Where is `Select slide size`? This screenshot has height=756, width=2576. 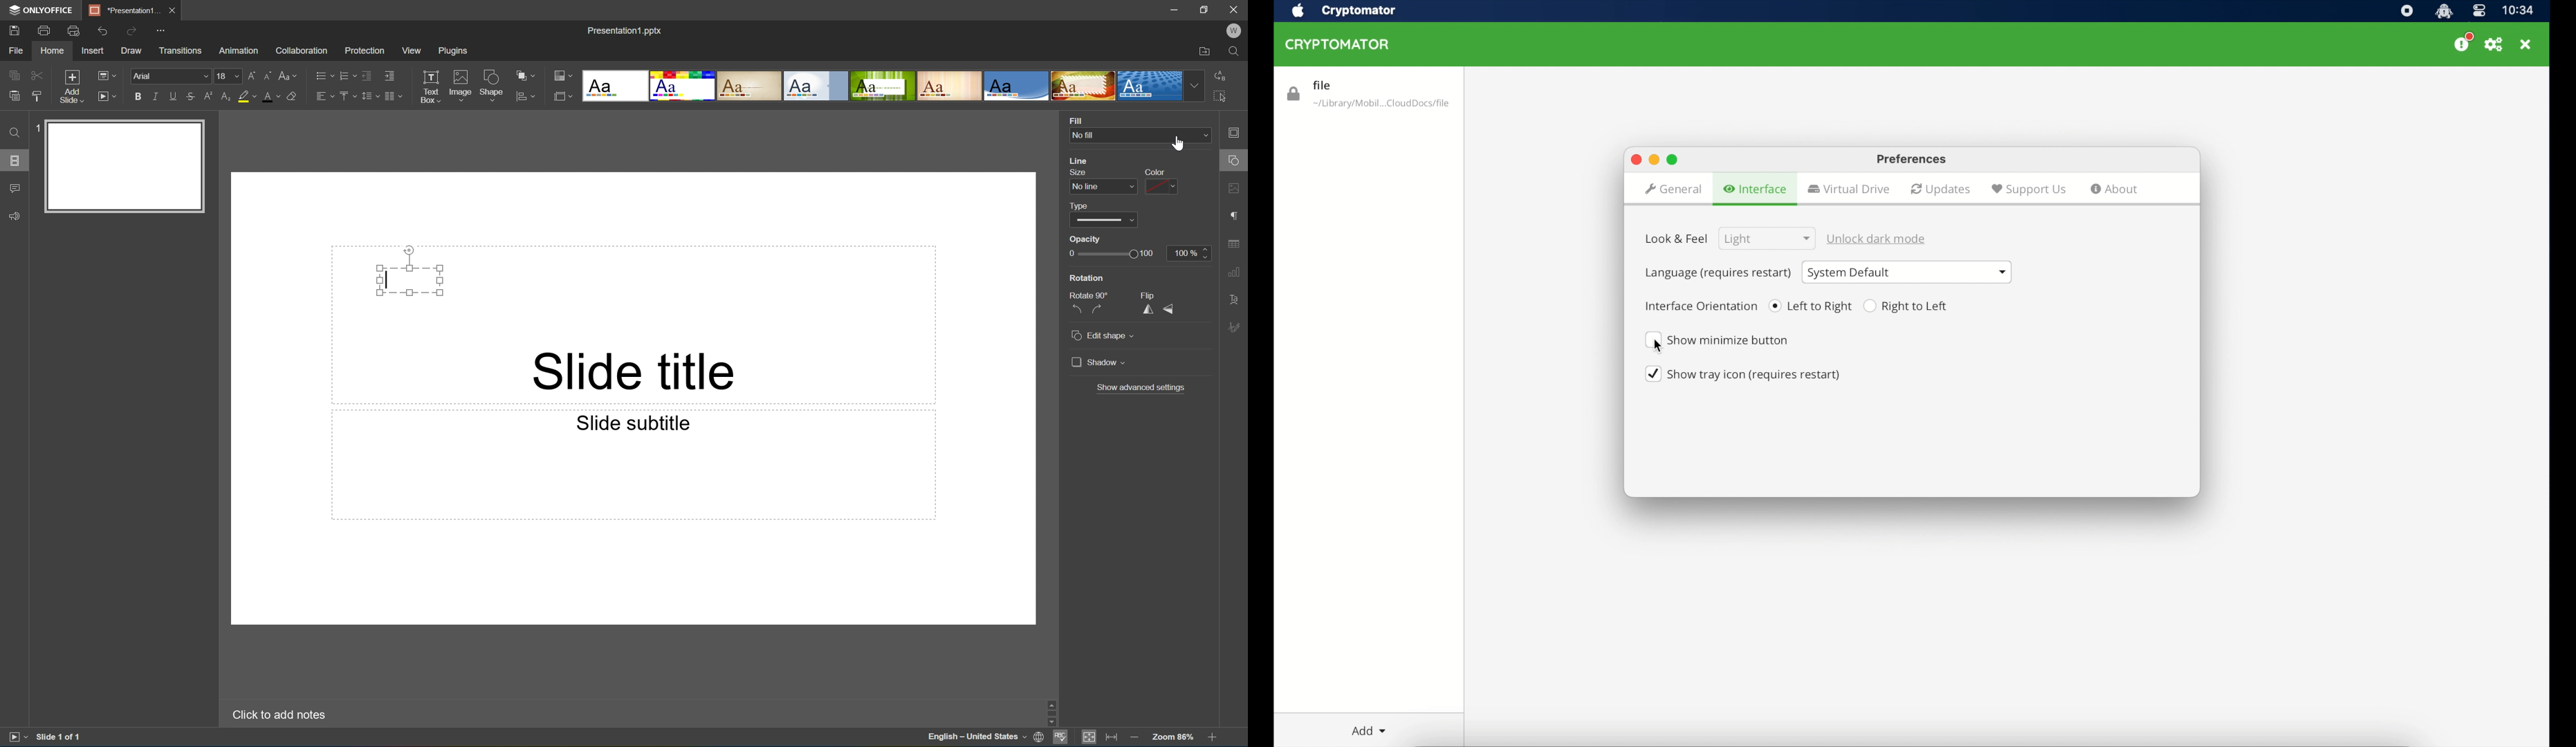 Select slide size is located at coordinates (563, 98).